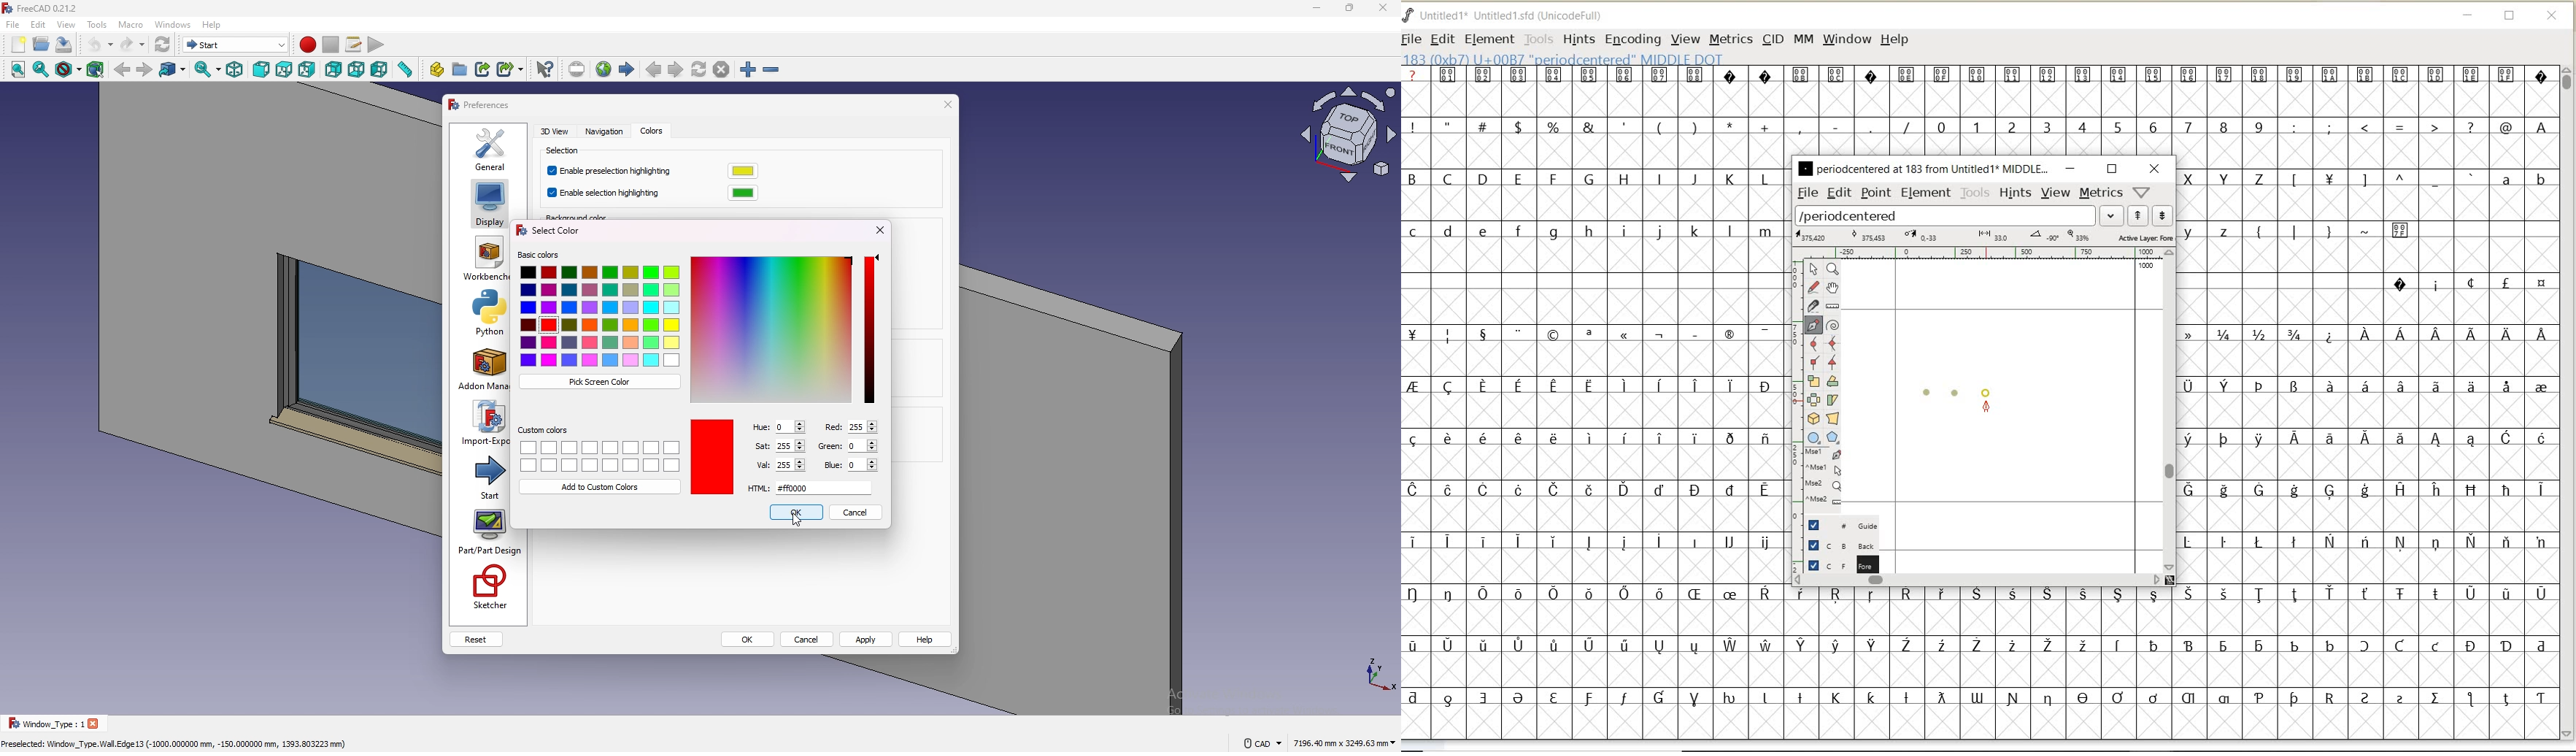  Describe the element at coordinates (96, 723) in the screenshot. I see `close` at that location.